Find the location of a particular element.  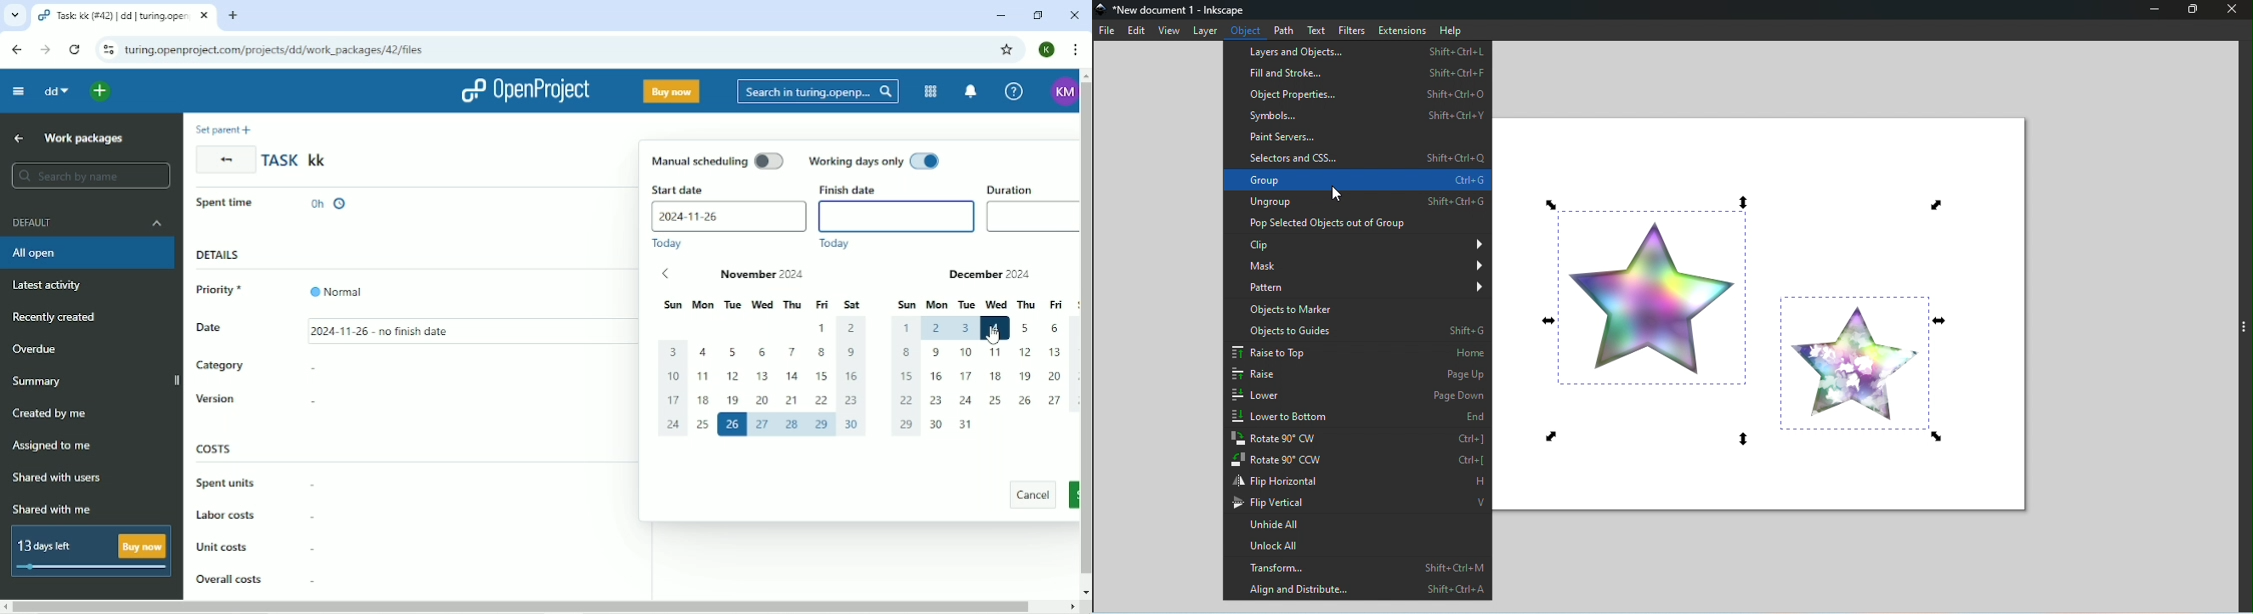

Maximize is located at coordinates (2198, 11).